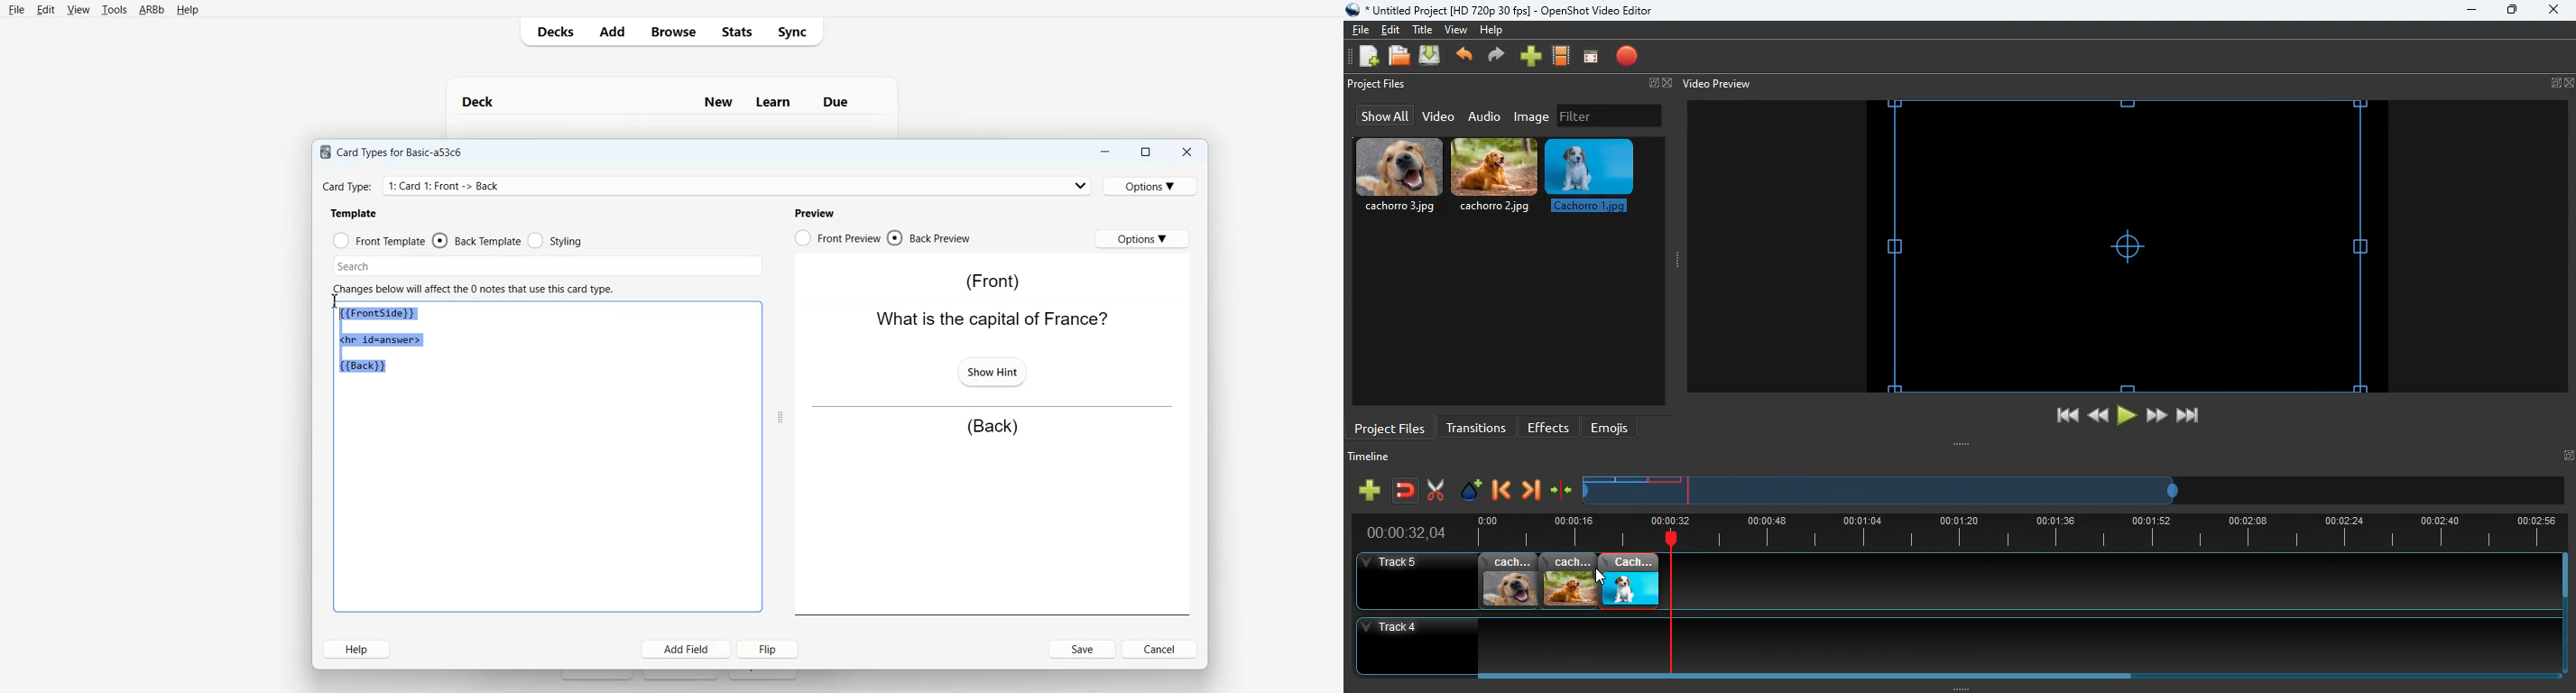 The height and width of the screenshot is (700, 2576). I want to click on Front Preview, so click(837, 238).